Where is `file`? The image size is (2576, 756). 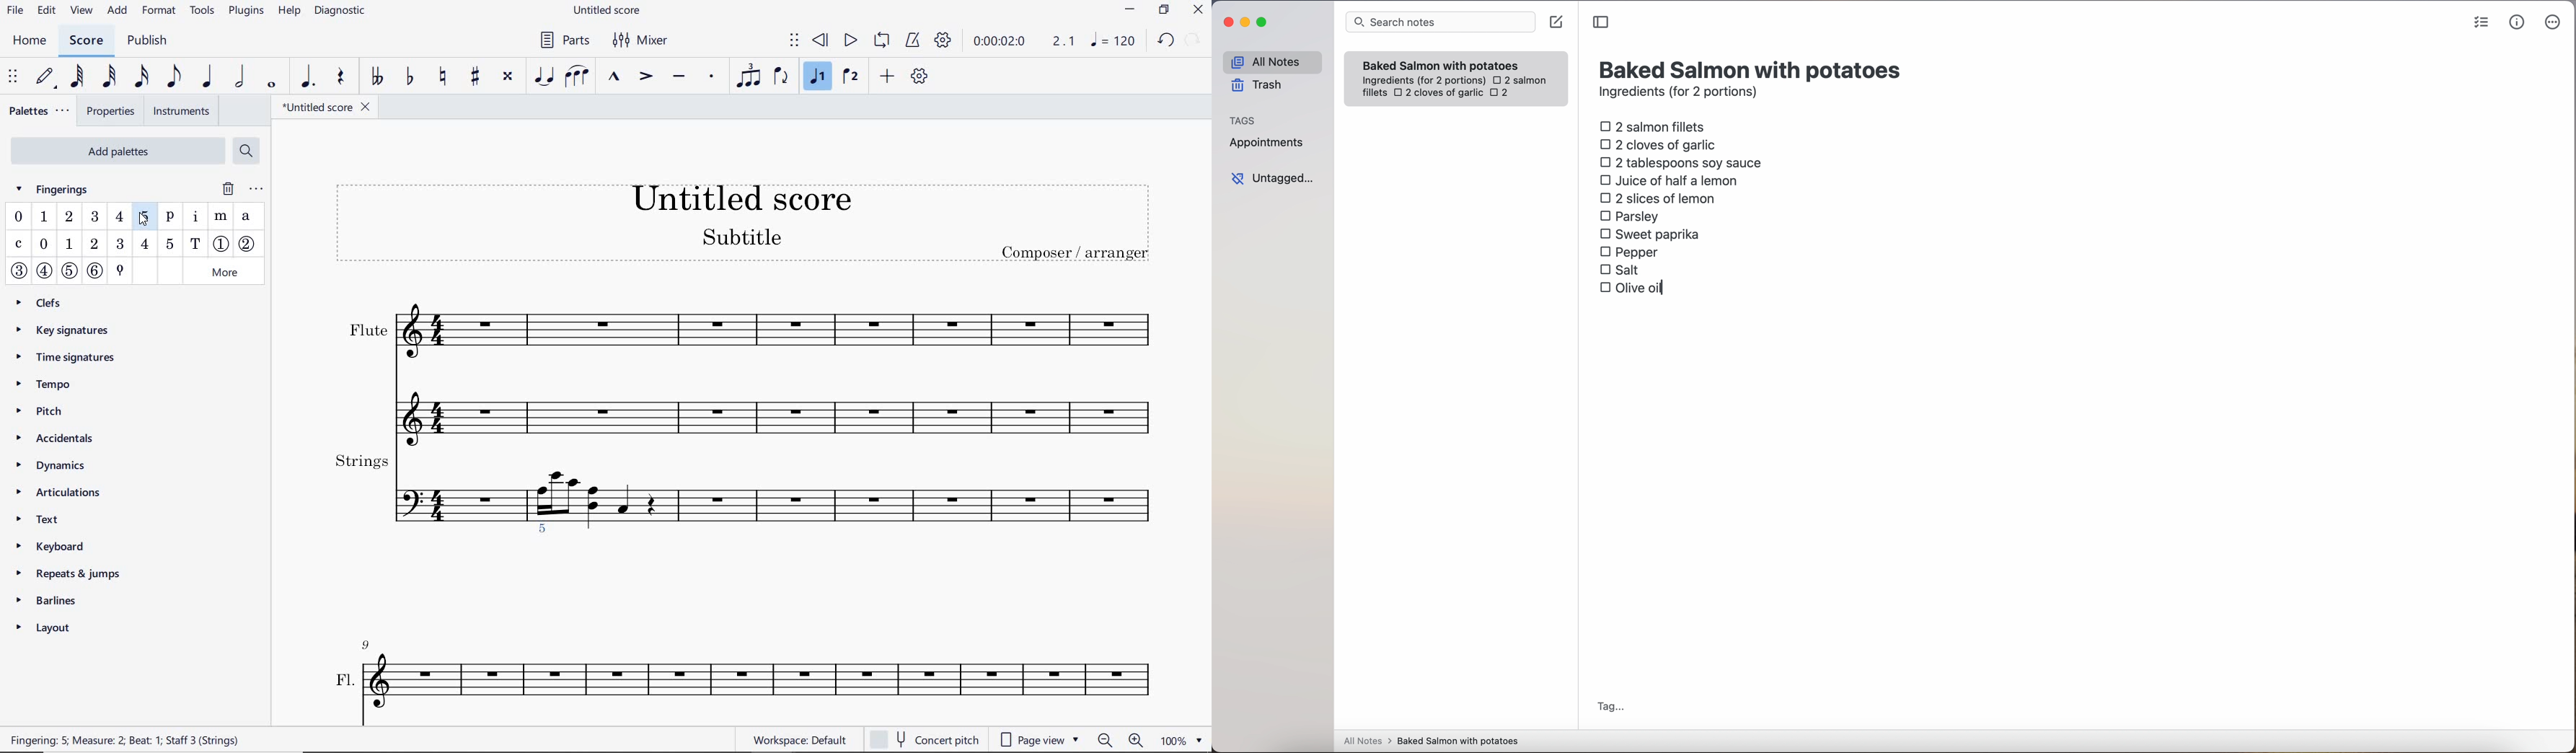
file is located at coordinates (15, 12).